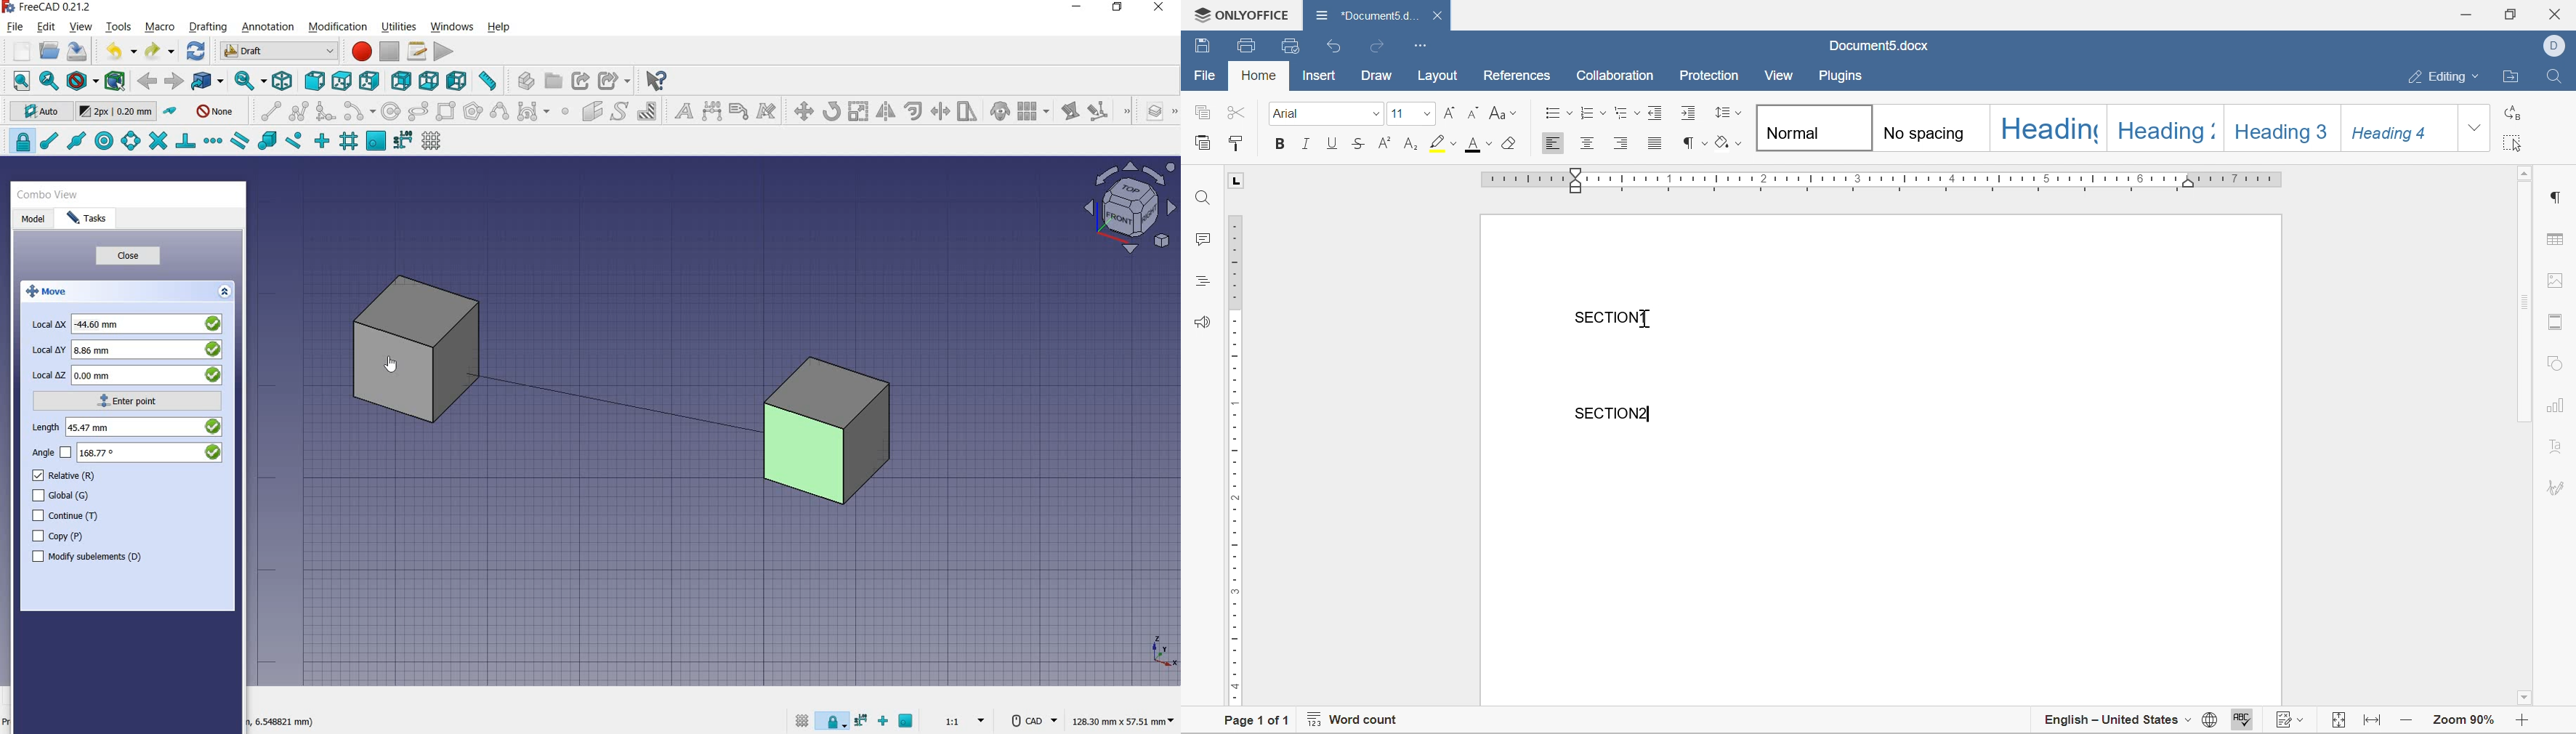 The height and width of the screenshot is (756, 2576). Describe the element at coordinates (1336, 47) in the screenshot. I see `undo` at that location.